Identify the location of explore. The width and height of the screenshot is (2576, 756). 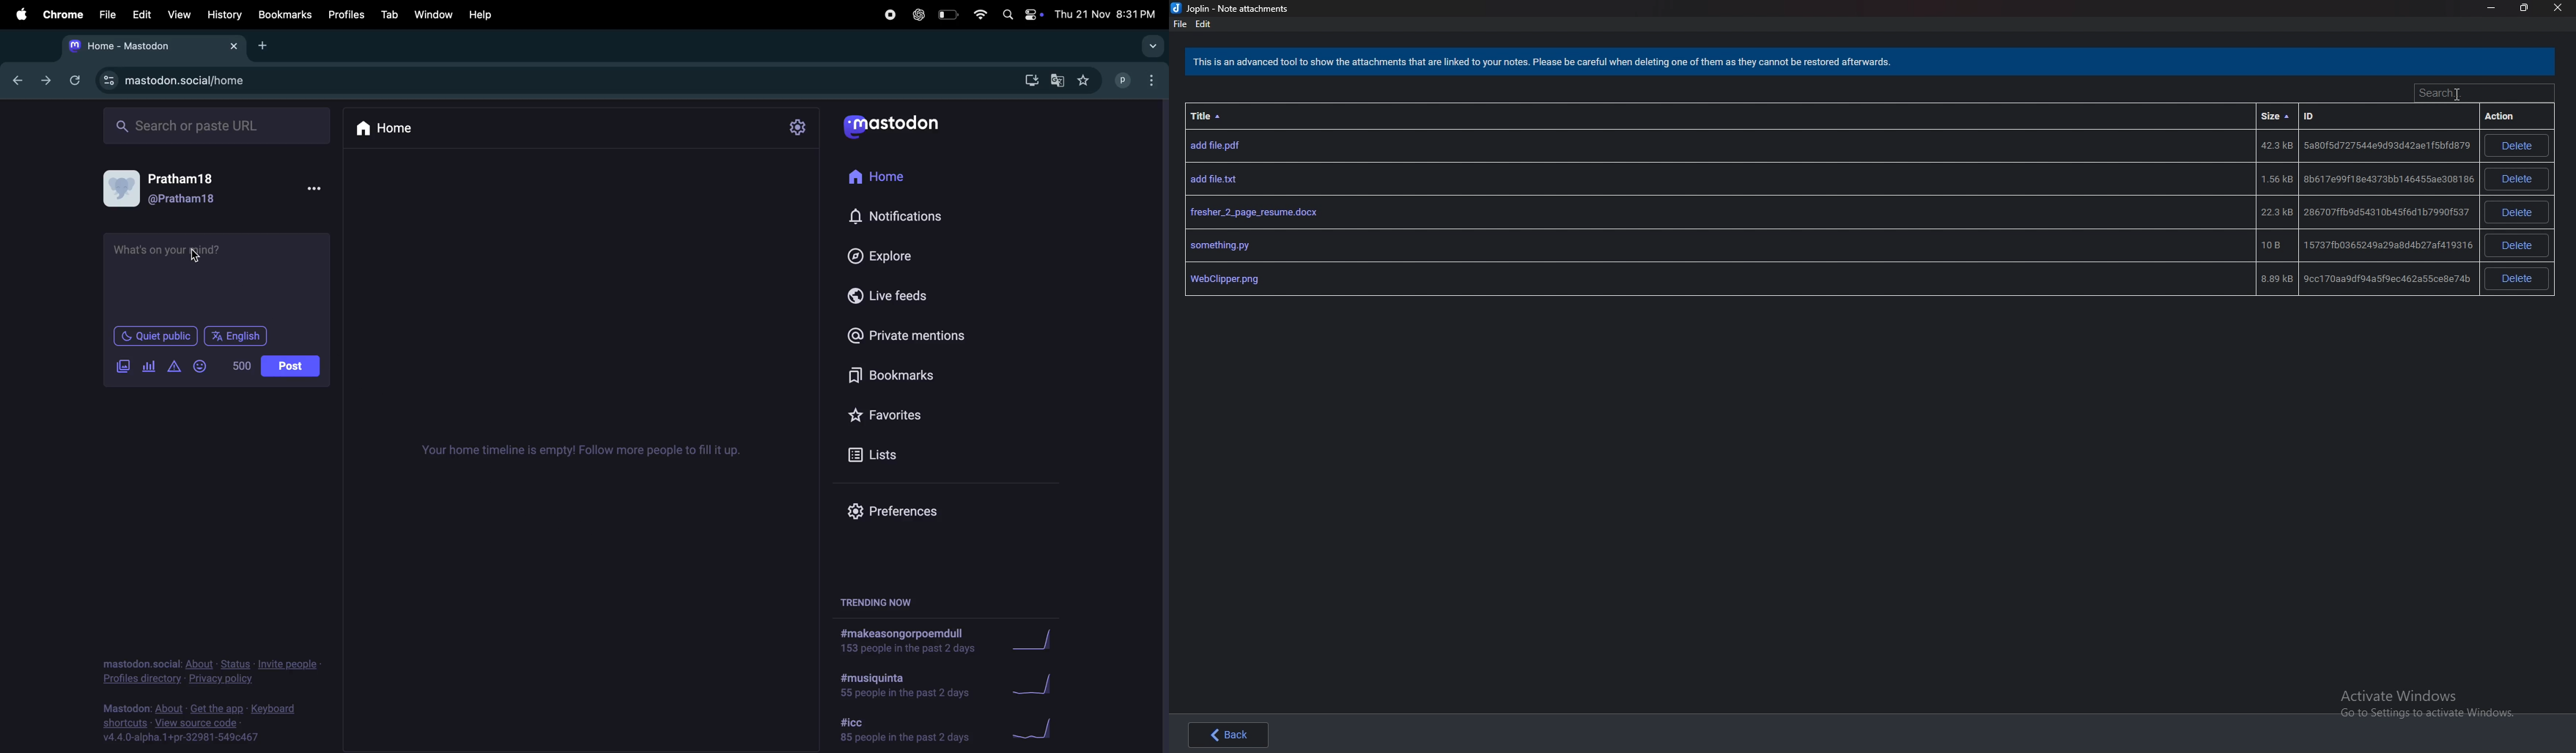
(889, 256).